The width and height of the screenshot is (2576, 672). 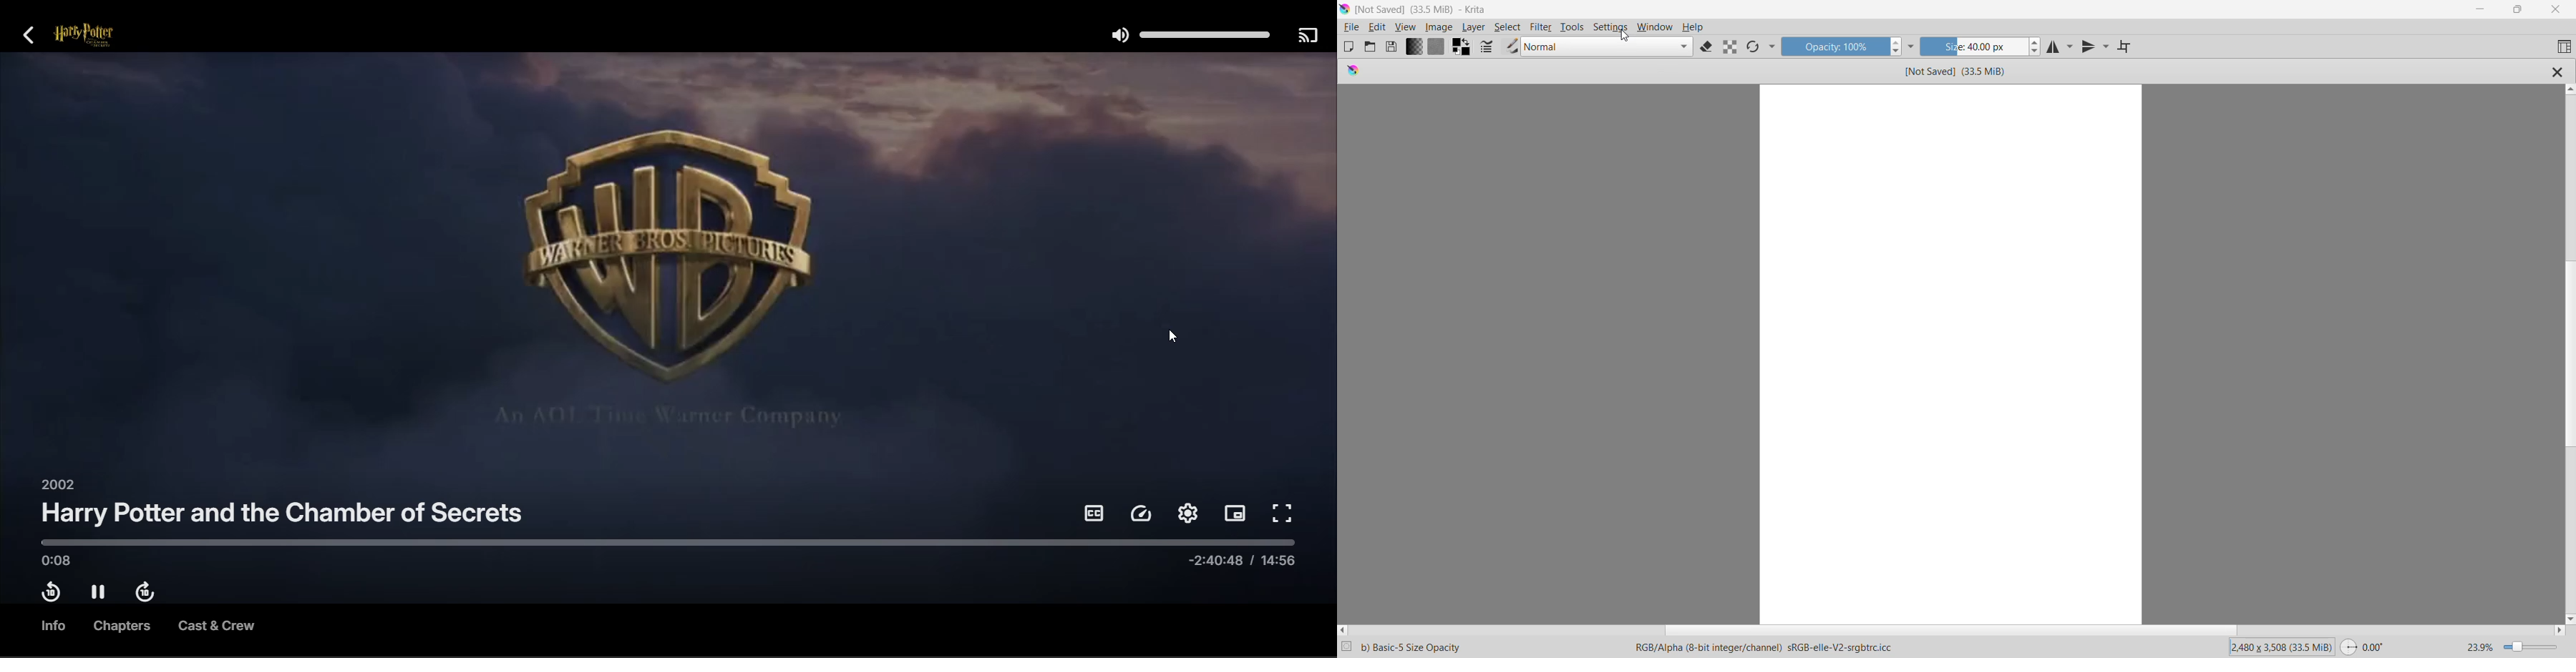 What do you see at coordinates (2061, 47) in the screenshot?
I see `Horizontal Mirror Tool` at bounding box center [2061, 47].